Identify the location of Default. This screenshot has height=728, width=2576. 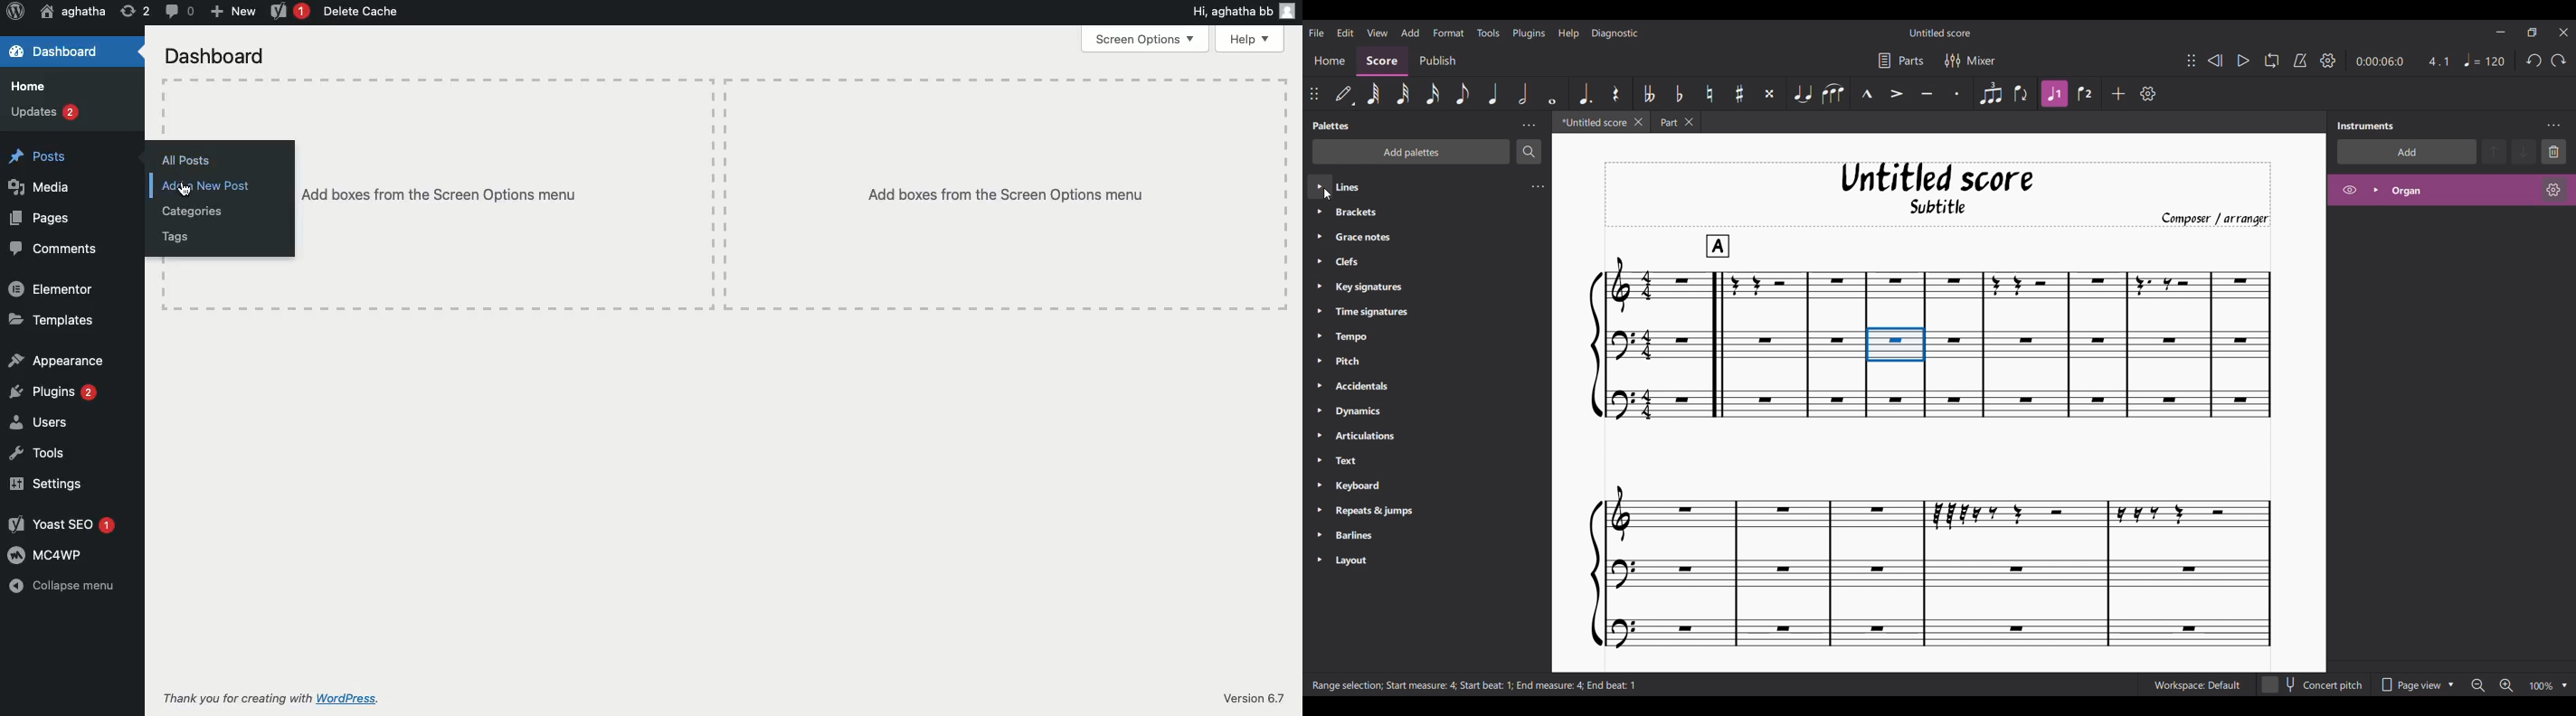
(1344, 93).